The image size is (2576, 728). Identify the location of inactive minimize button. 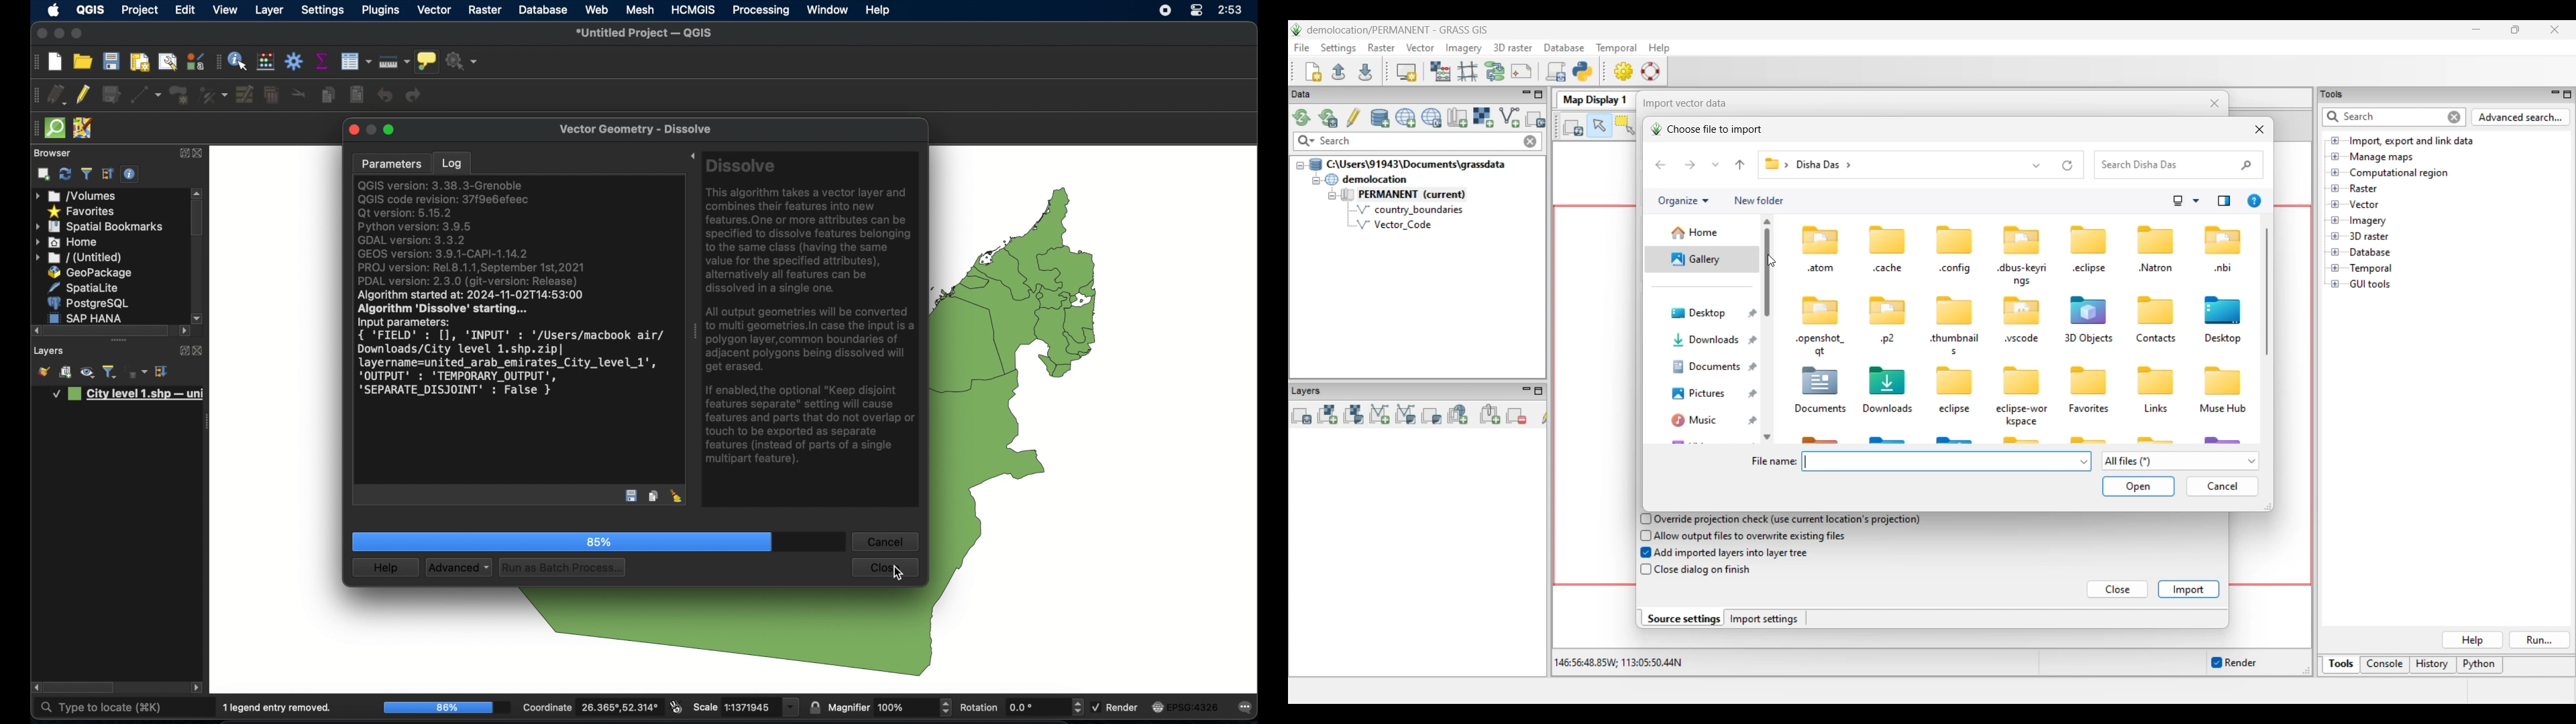
(371, 131).